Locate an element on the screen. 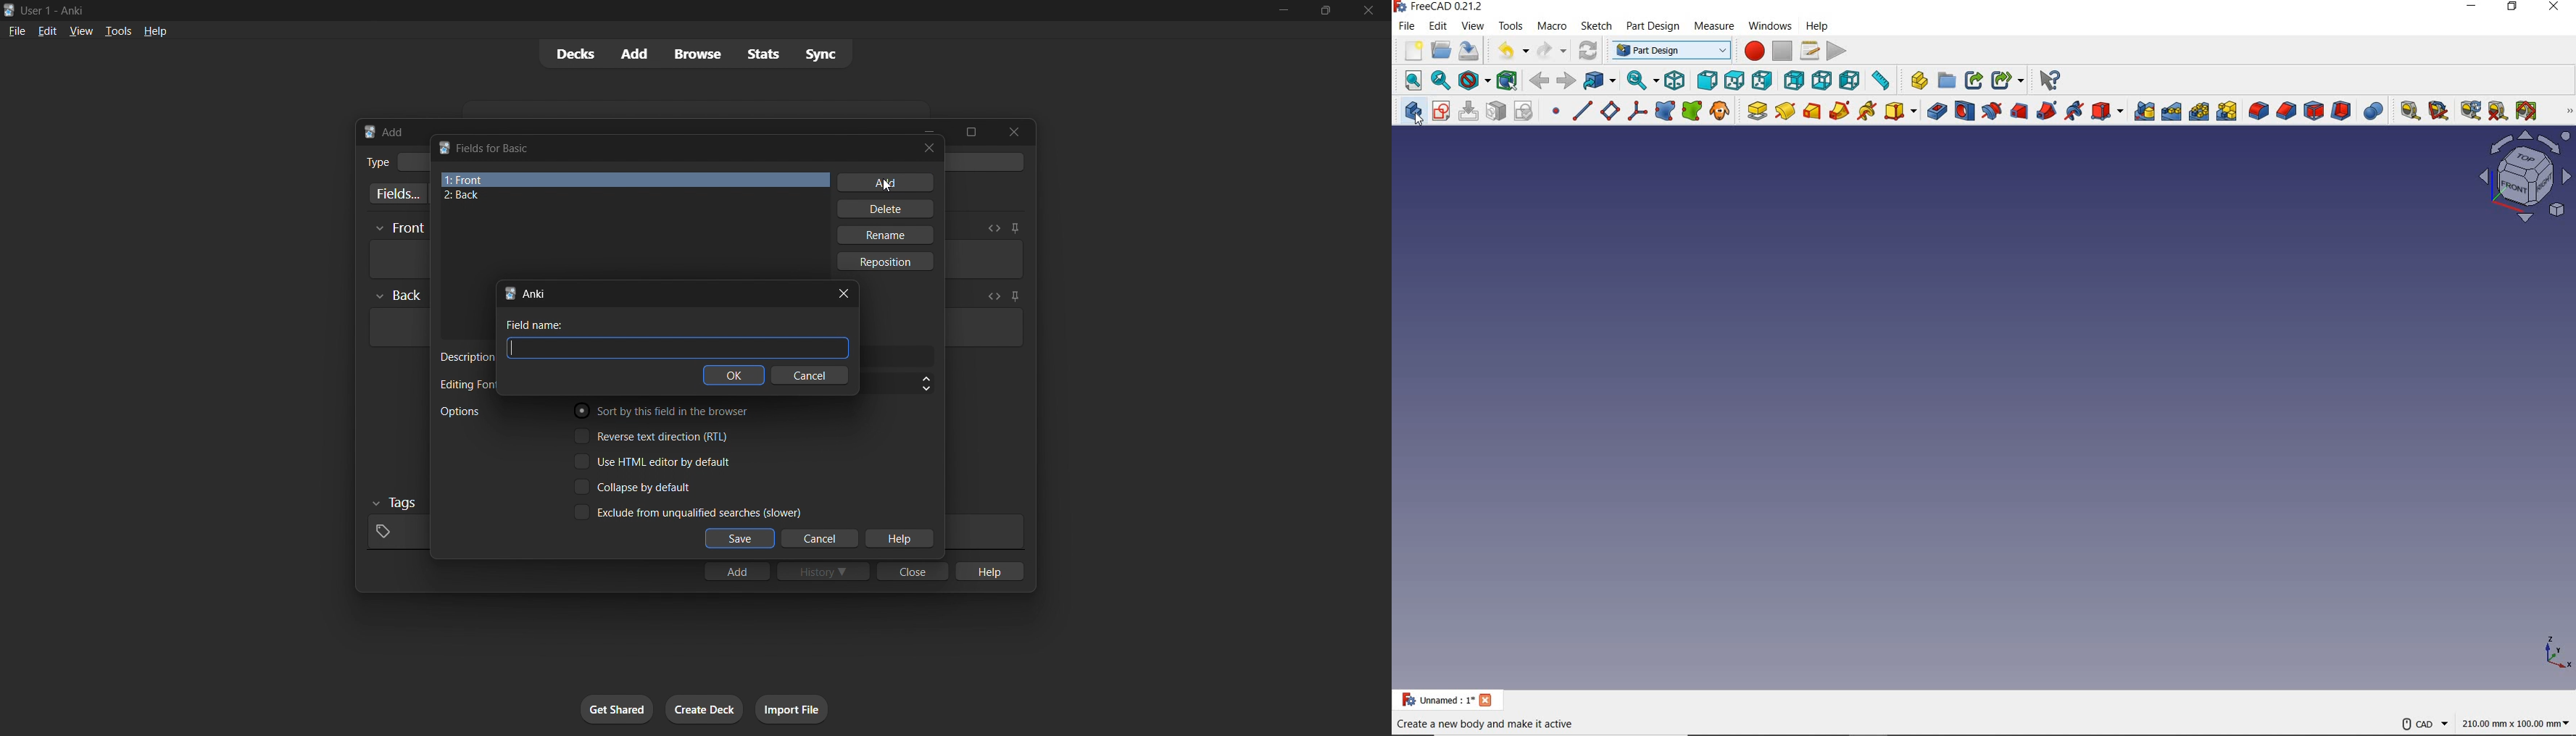  CREATE A DATUM PLANE is located at coordinates (1610, 111).